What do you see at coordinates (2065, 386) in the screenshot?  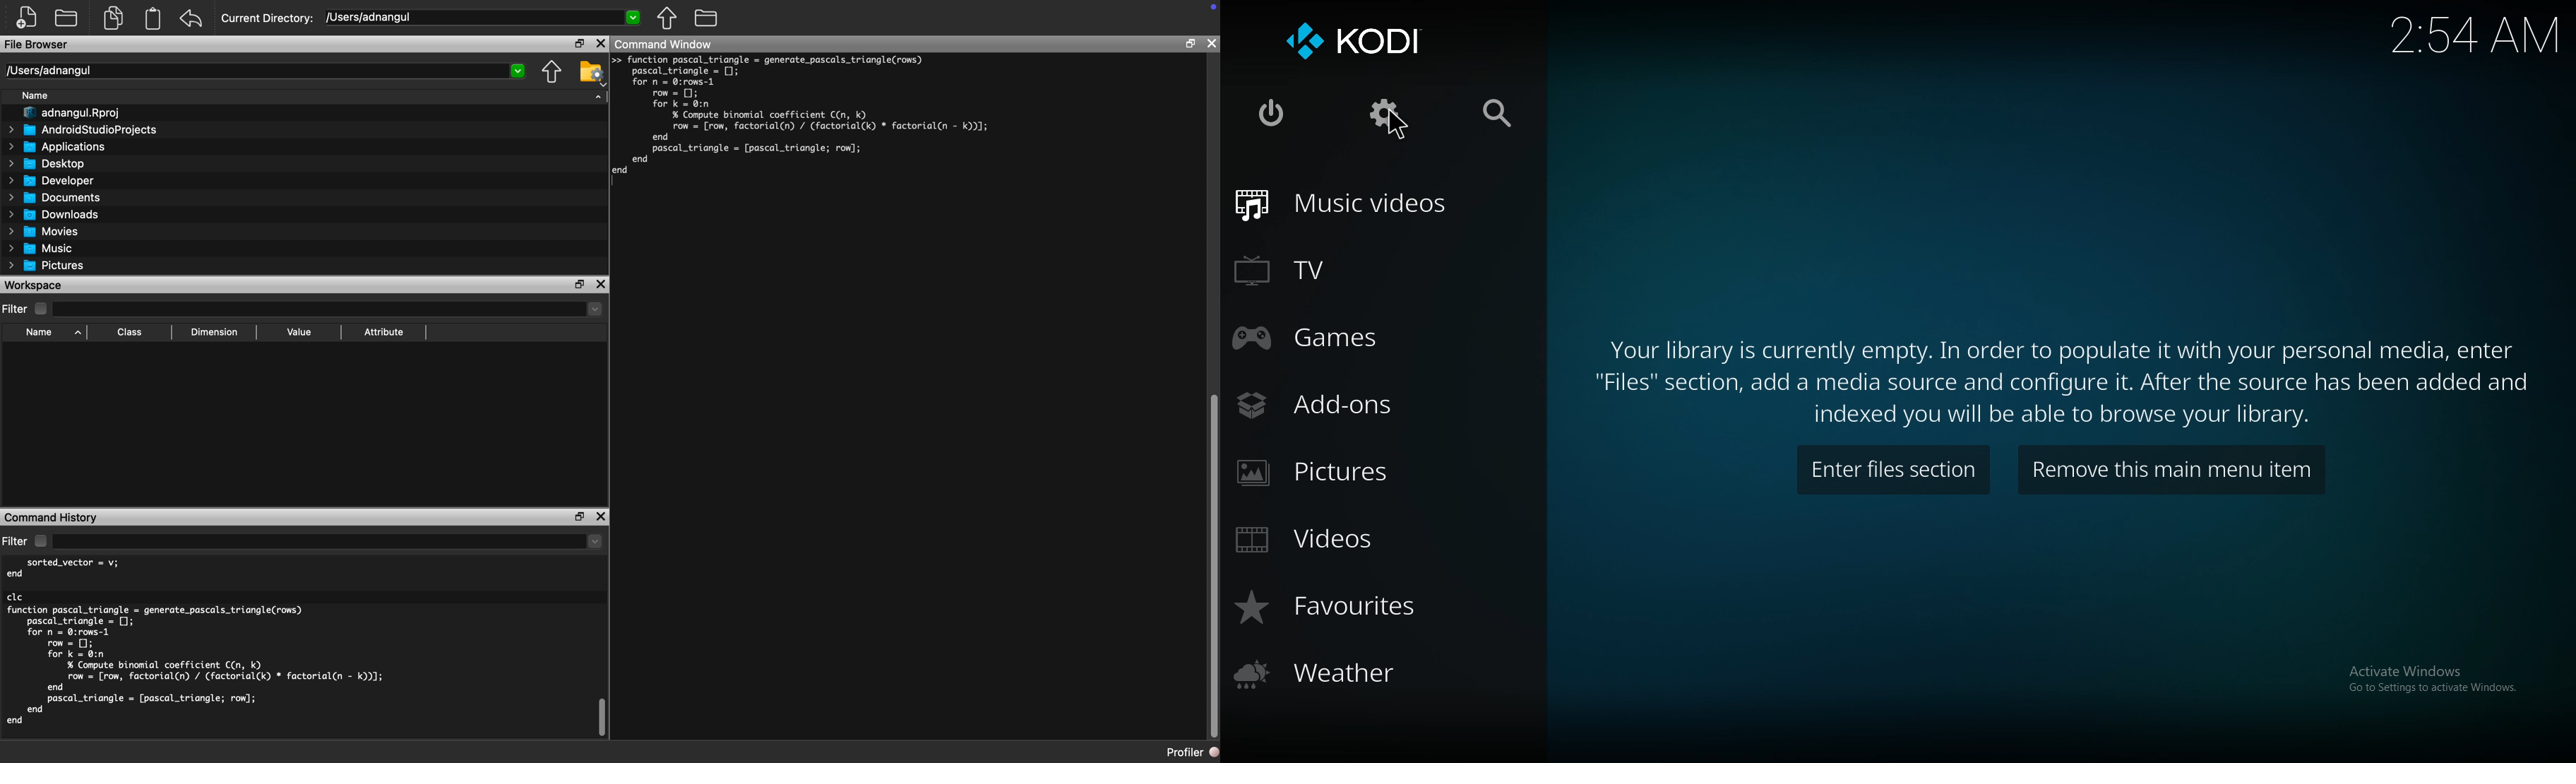 I see `Your library is currently empty. In order to populate it with your personal media, enter
"Files" section, add a media source and configure it. After the source has been added and
indexed you will be able to browse your library.` at bounding box center [2065, 386].